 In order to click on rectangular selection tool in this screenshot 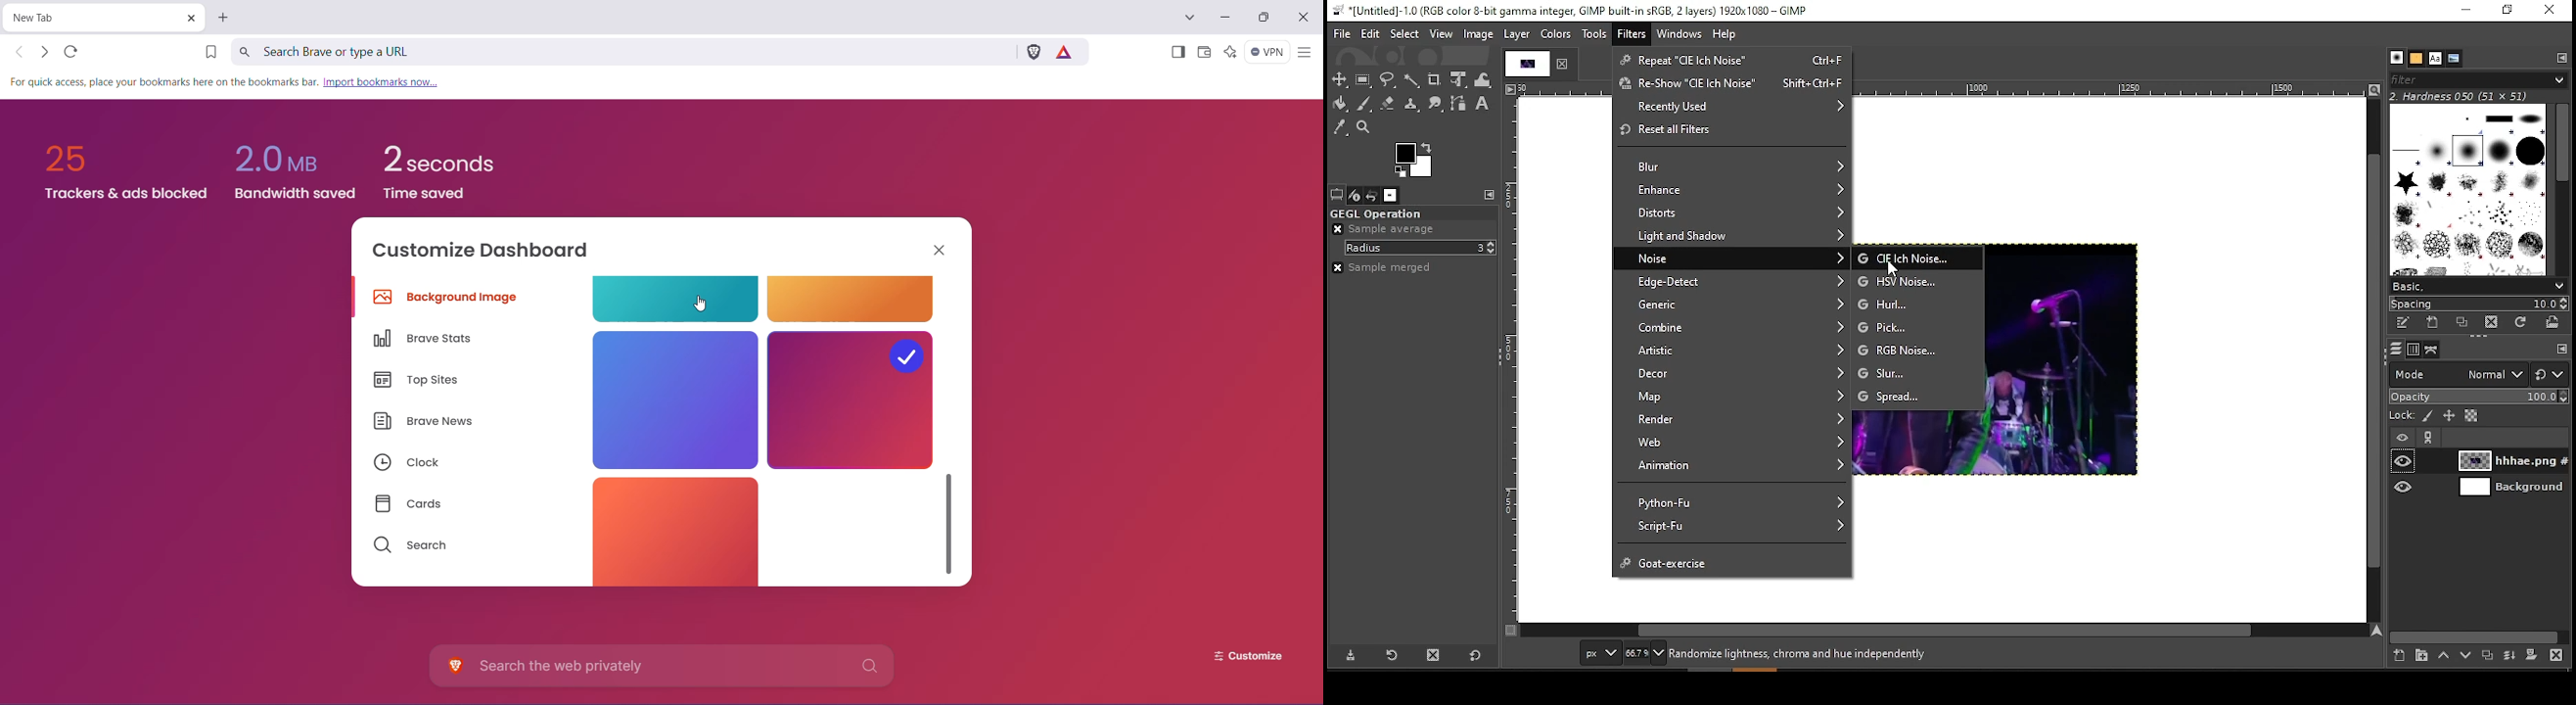, I will do `click(1362, 79)`.